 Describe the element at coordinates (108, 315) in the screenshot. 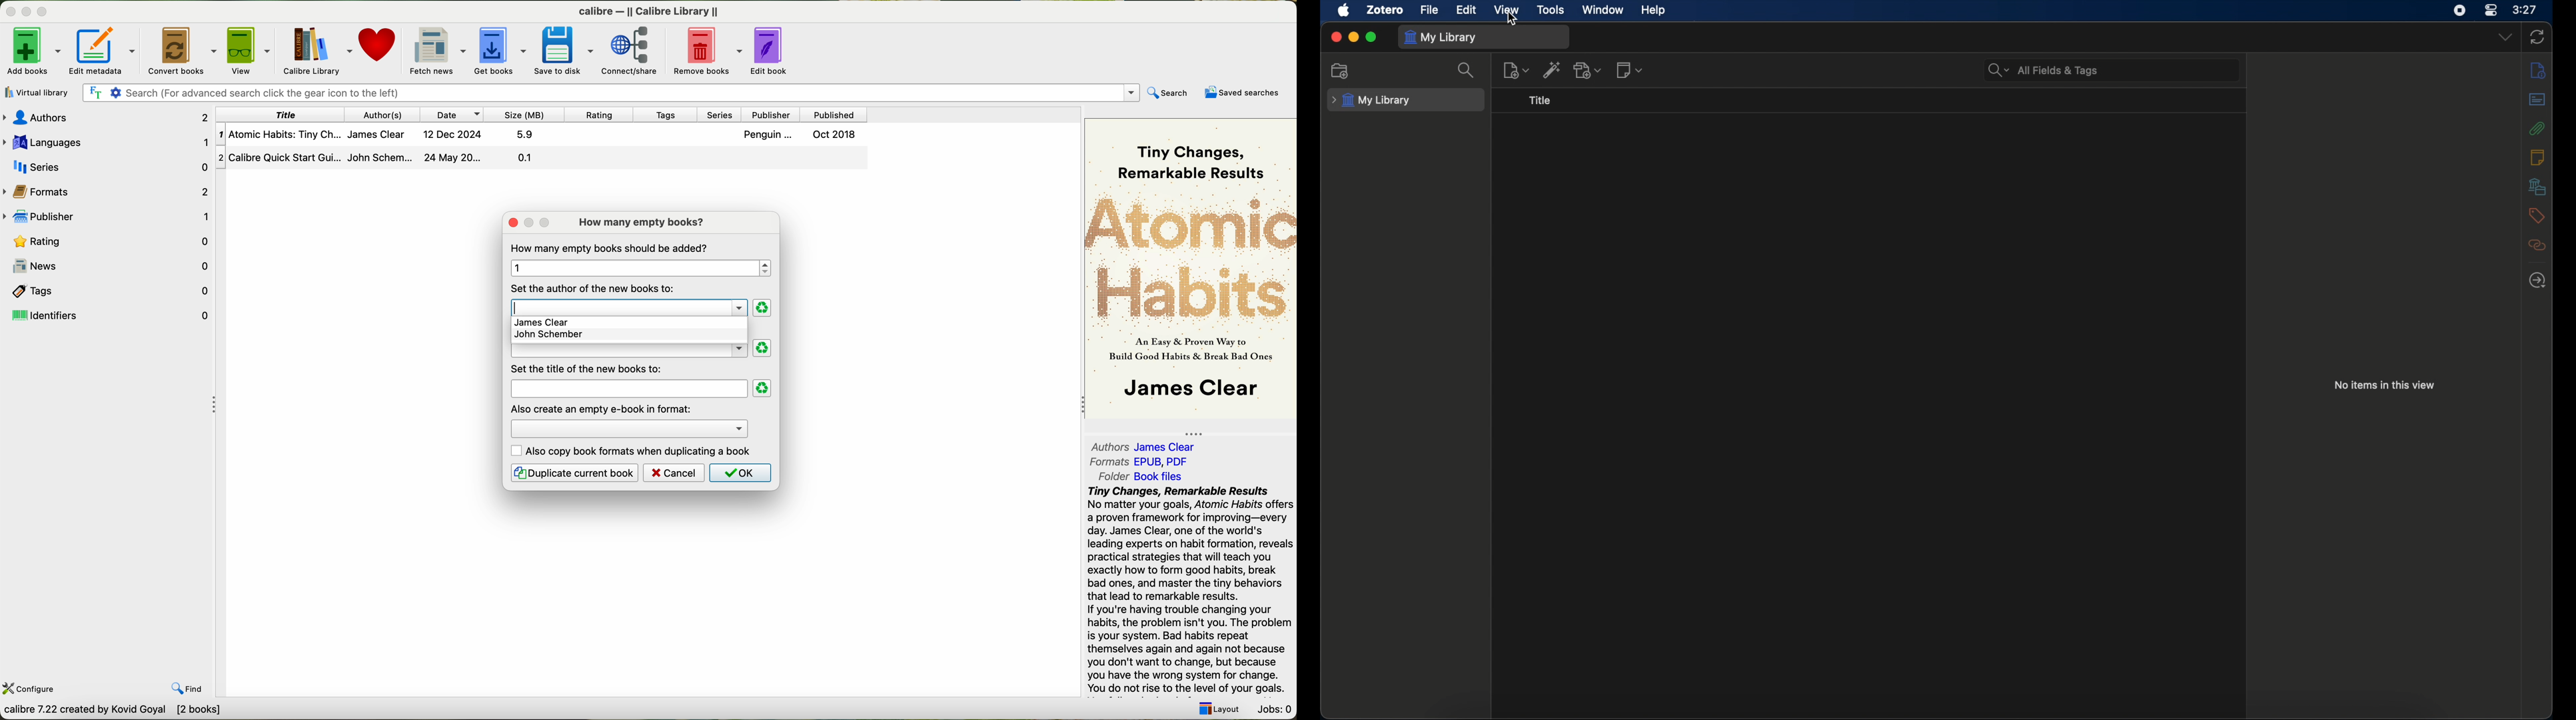

I see `identifiers` at that location.